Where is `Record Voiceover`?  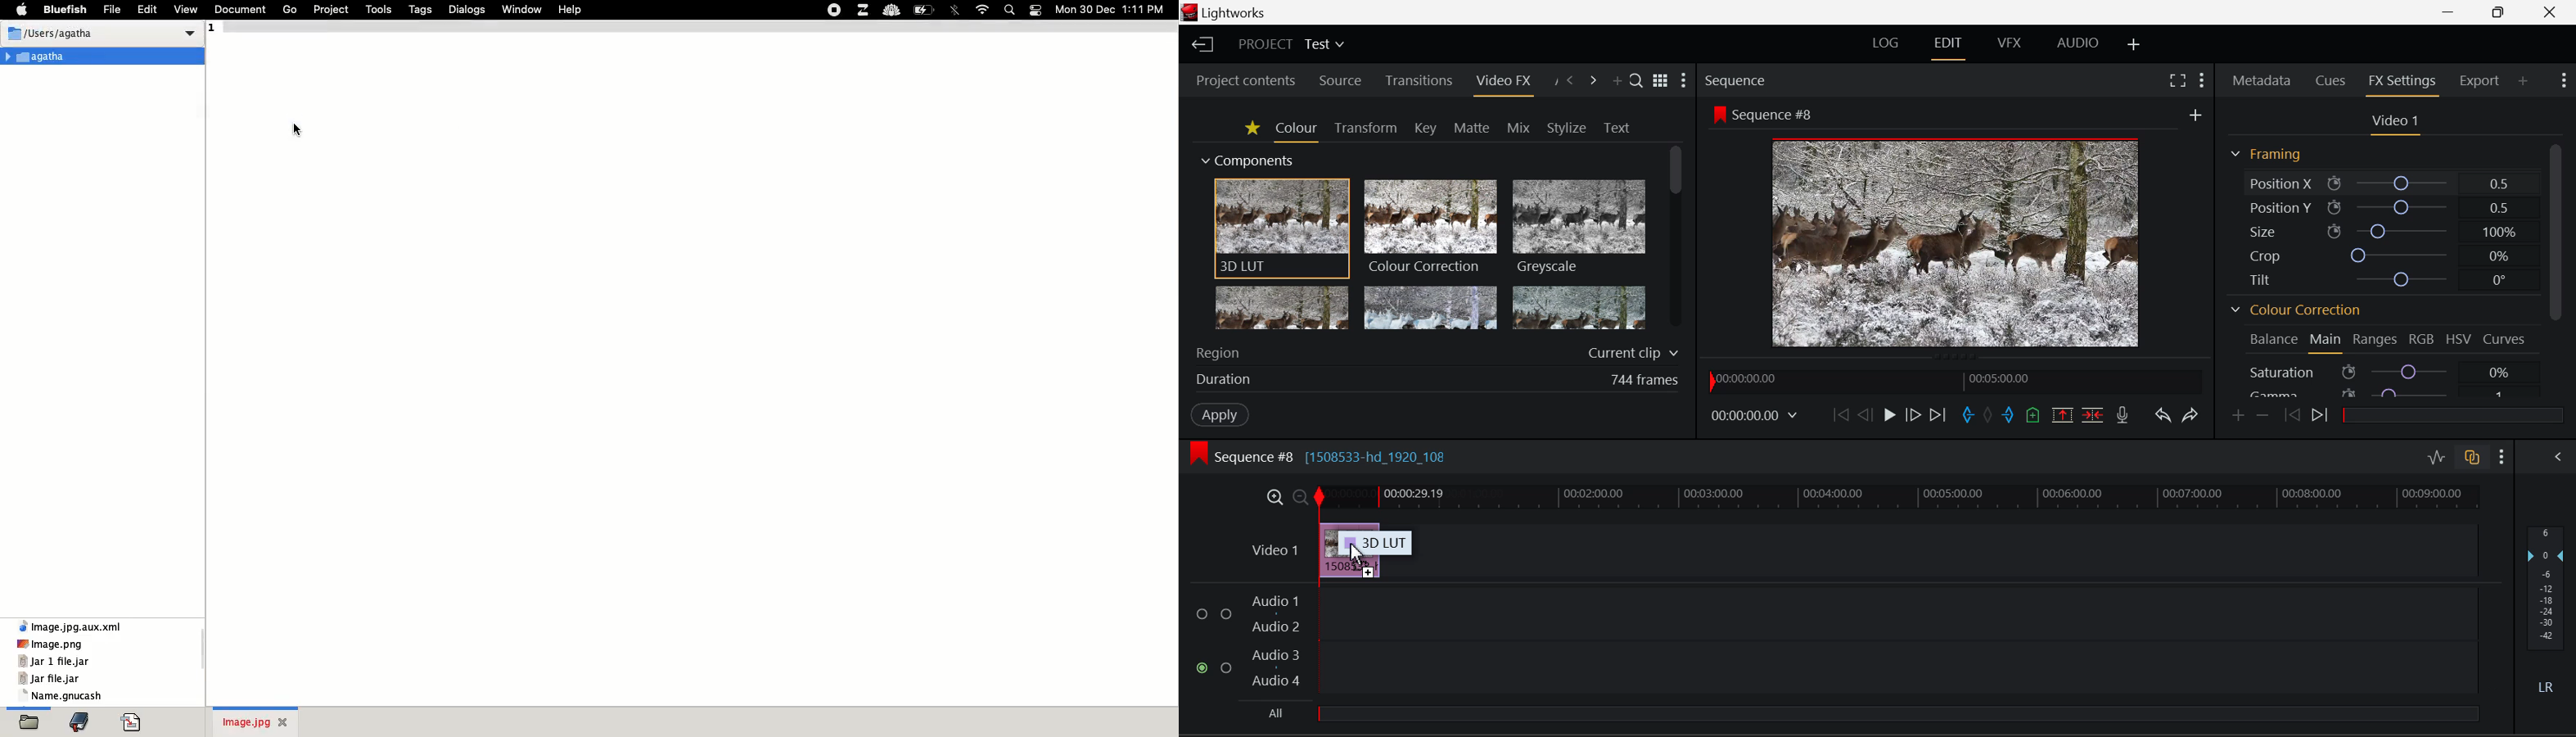
Record Voiceover is located at coordinates (2122, 415).